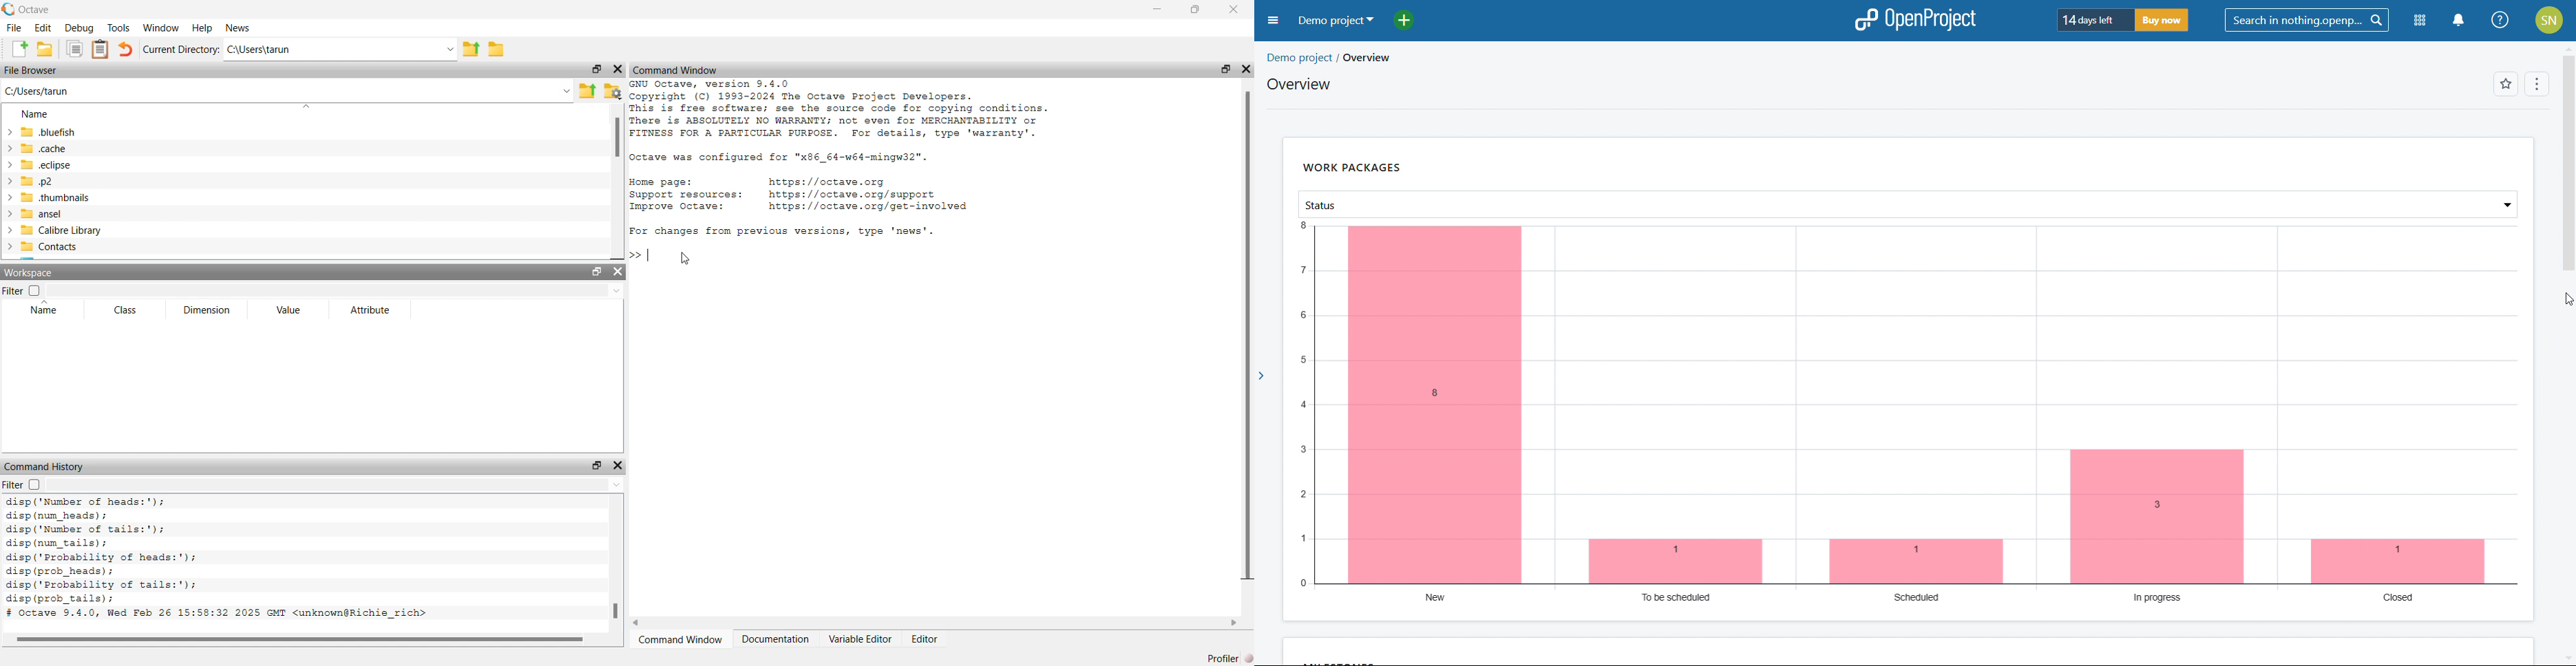 The height and width of the screenshot is (672, 2576). Describe the element at coordinates (22, 291) in the screenshot. I see `Filter` at that location.